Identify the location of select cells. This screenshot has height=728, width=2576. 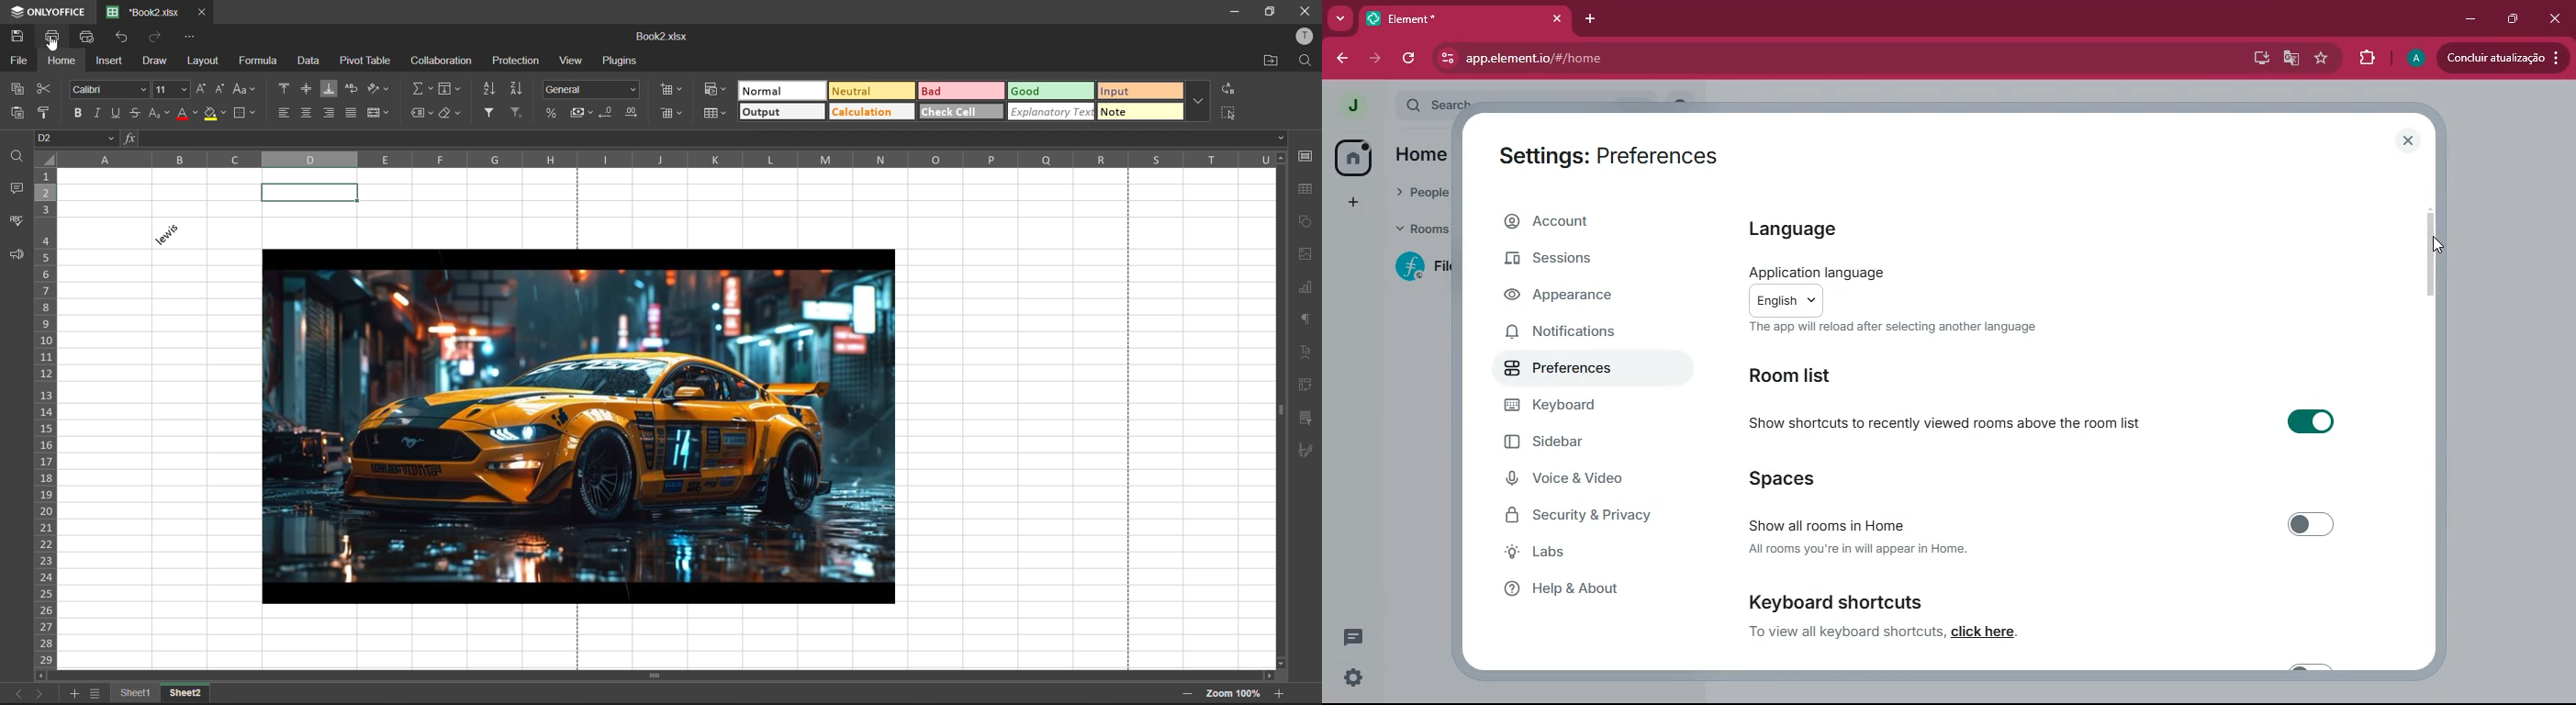
(1226, 112).